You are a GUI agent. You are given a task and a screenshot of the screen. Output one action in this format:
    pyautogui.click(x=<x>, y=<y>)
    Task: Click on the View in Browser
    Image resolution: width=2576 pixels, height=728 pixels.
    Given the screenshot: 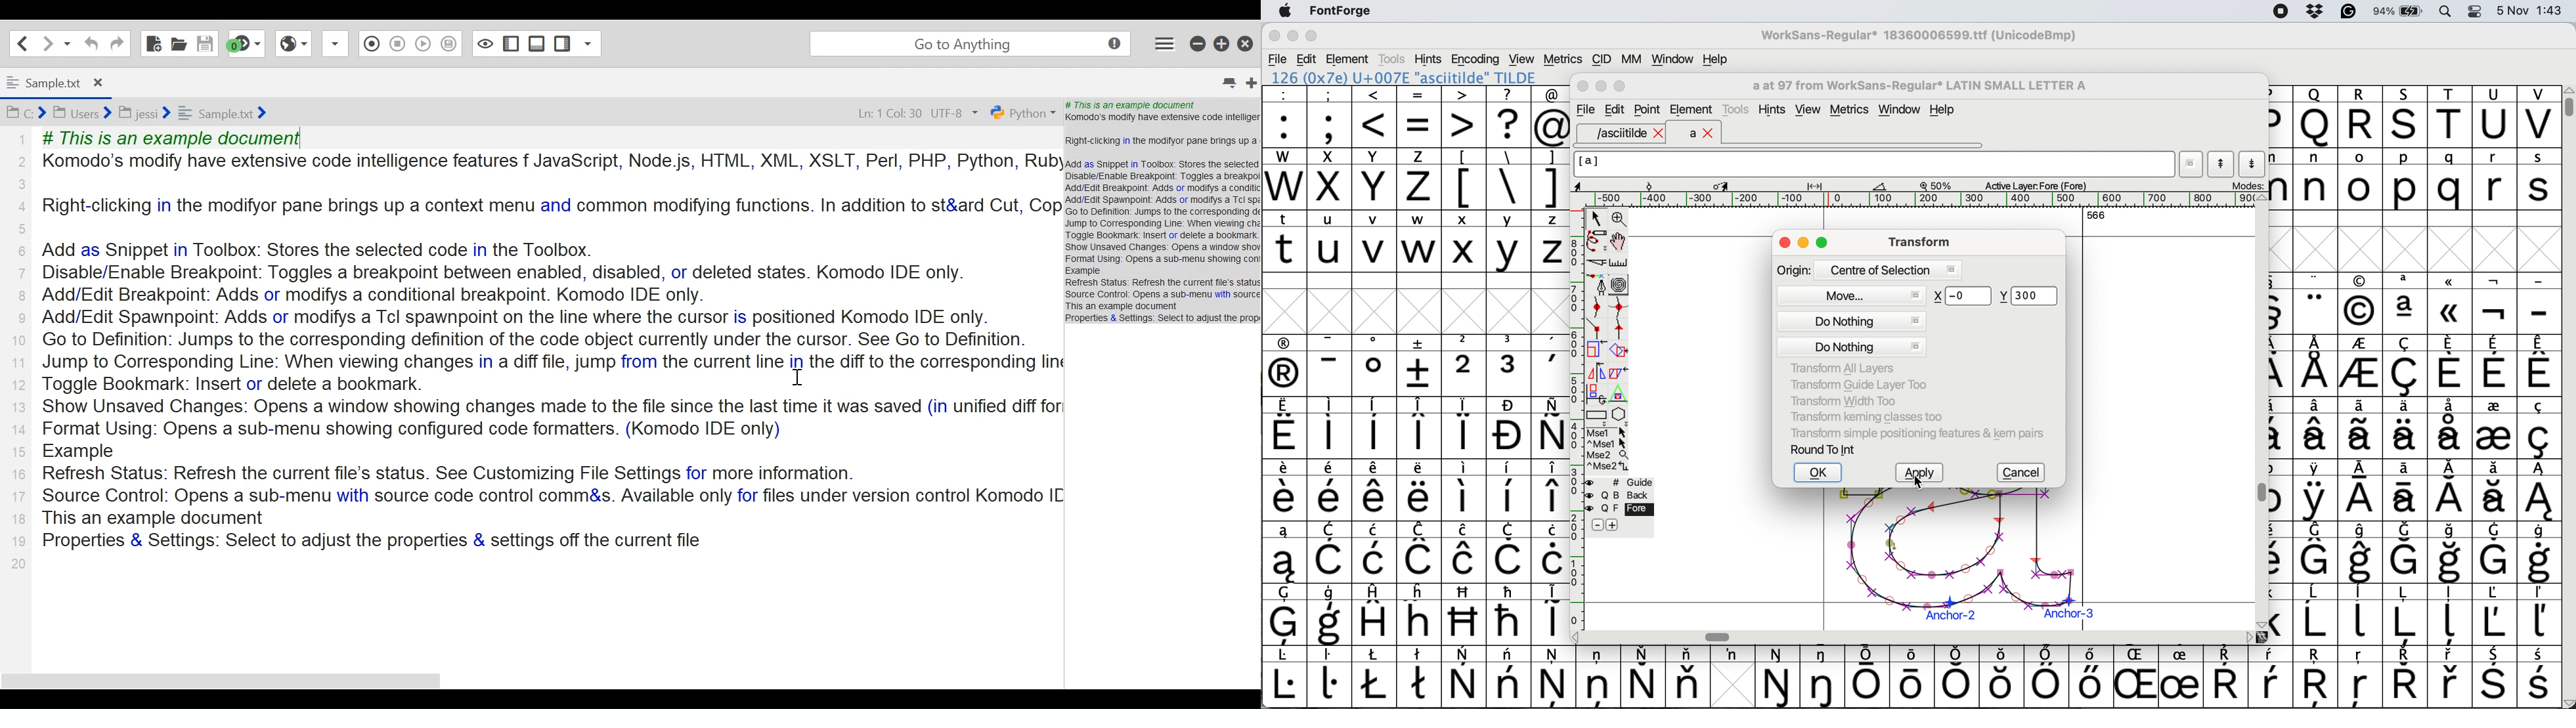 What is the action you would take?
    pyautogui.click(x=294, y=43)
    